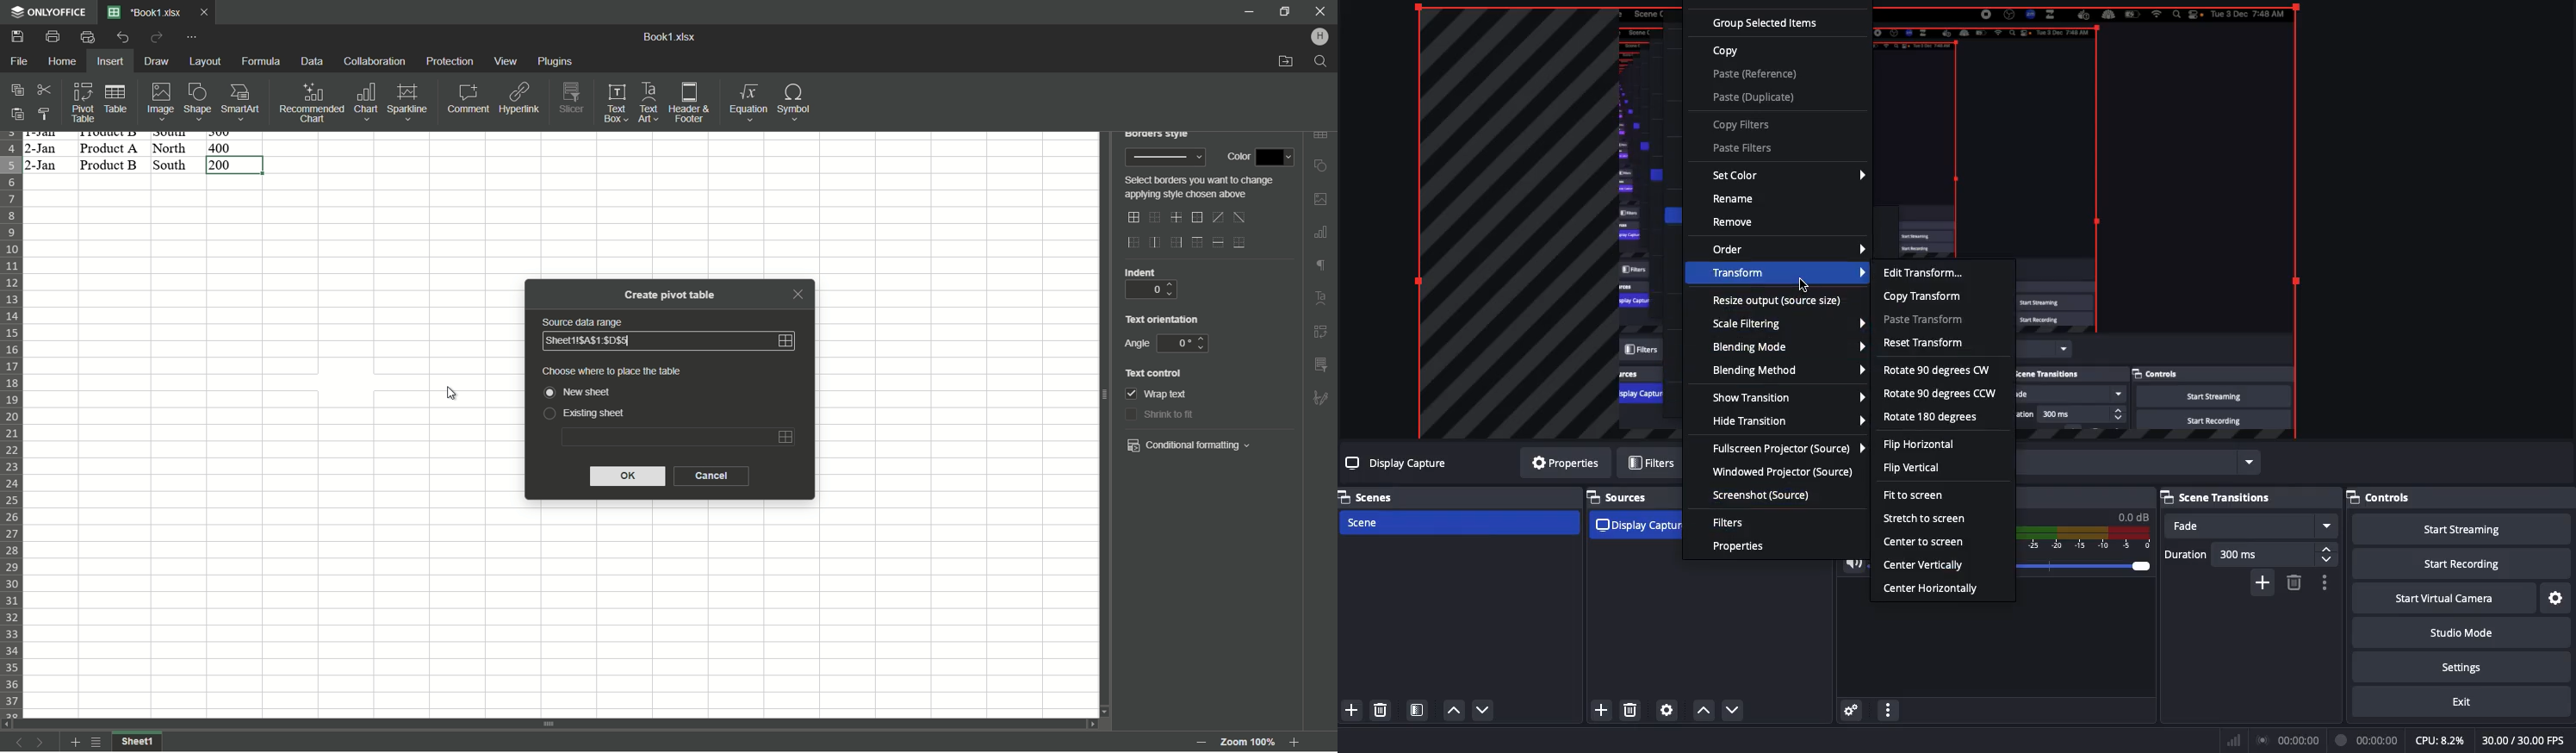 The image size is (2576, 756). I want to click on Set color, so click(1787, 174).